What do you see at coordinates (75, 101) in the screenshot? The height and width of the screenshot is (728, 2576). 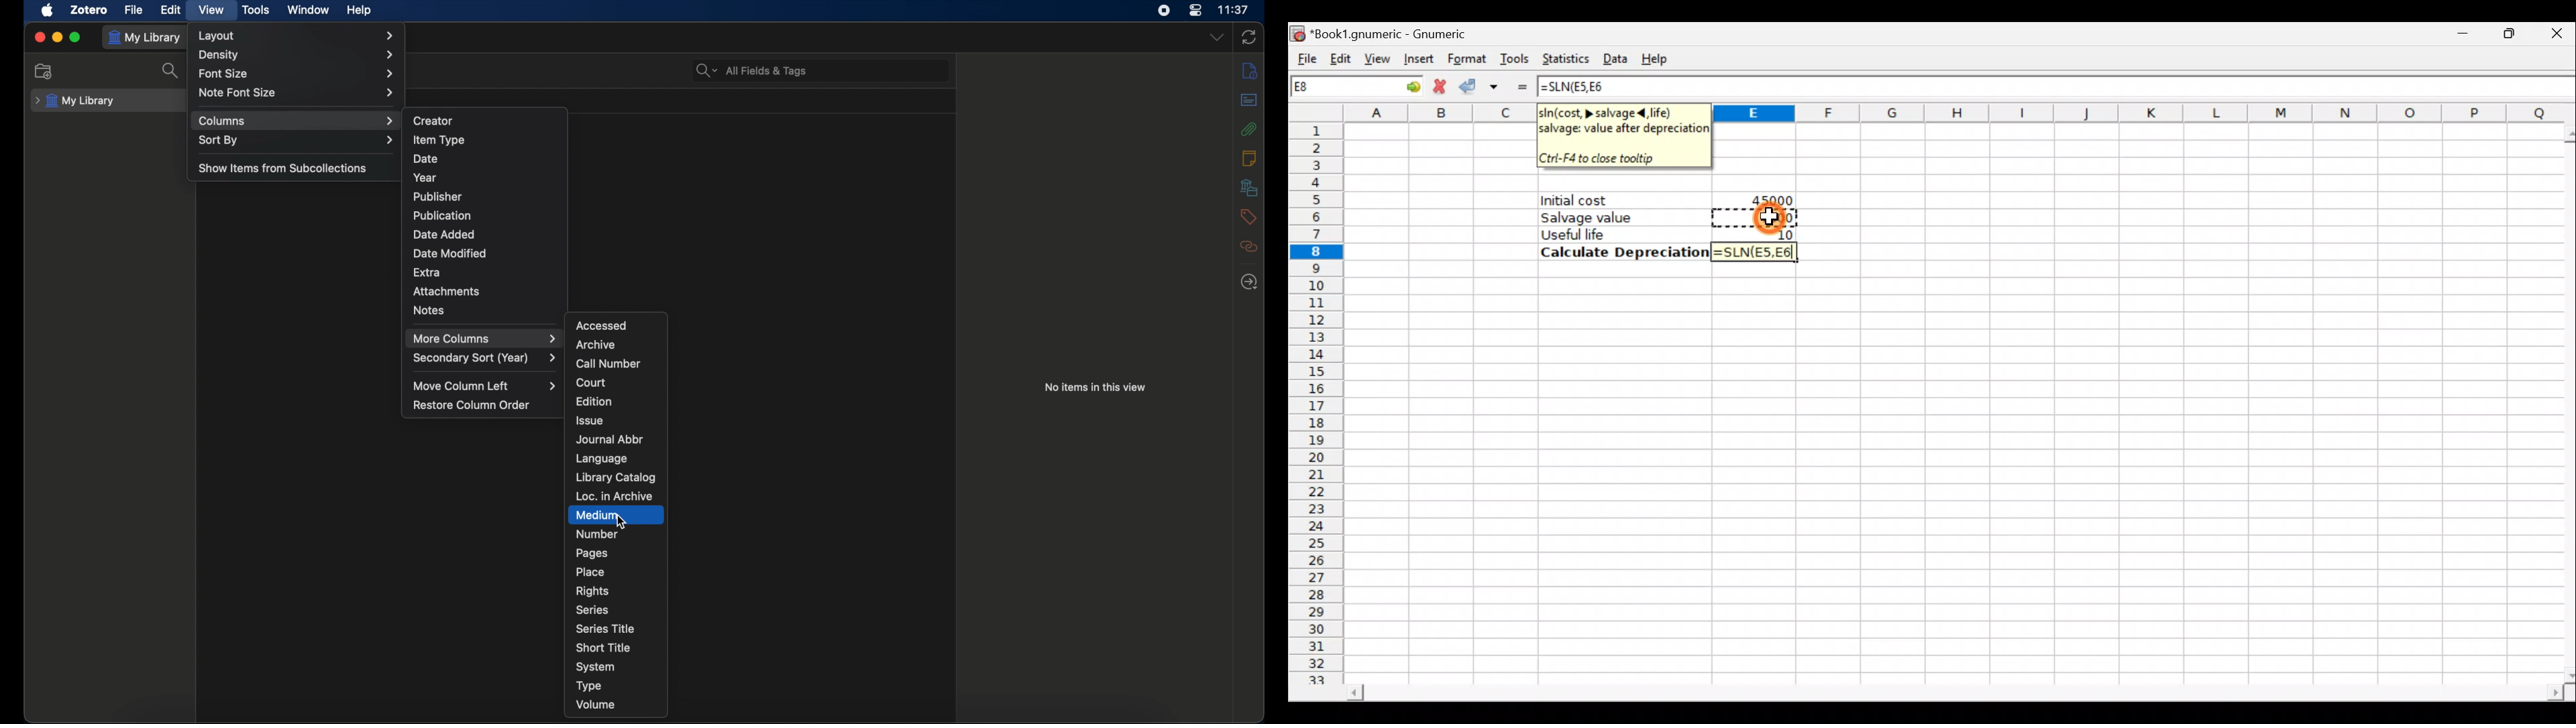 I see `my library` at bounding box center [75, 101].